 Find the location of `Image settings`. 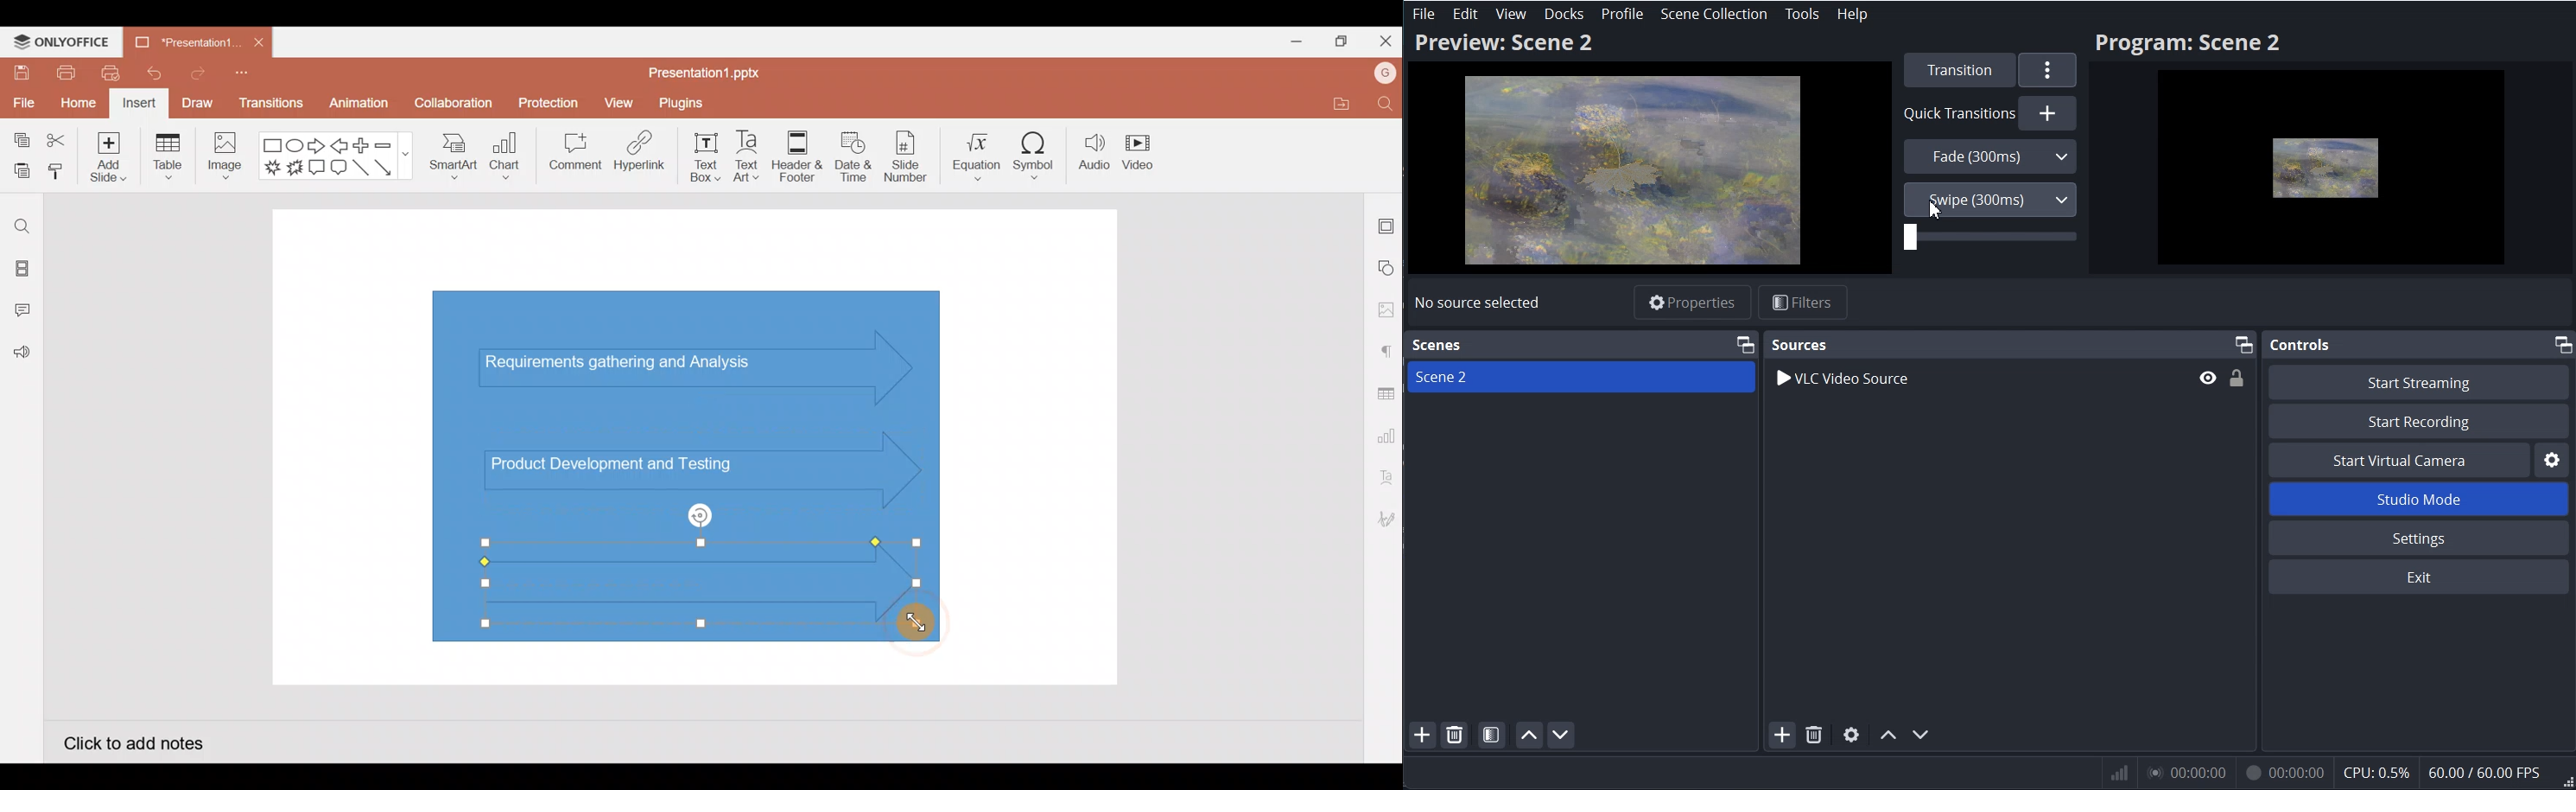

Image settings is located at coordinates (1387, 310).